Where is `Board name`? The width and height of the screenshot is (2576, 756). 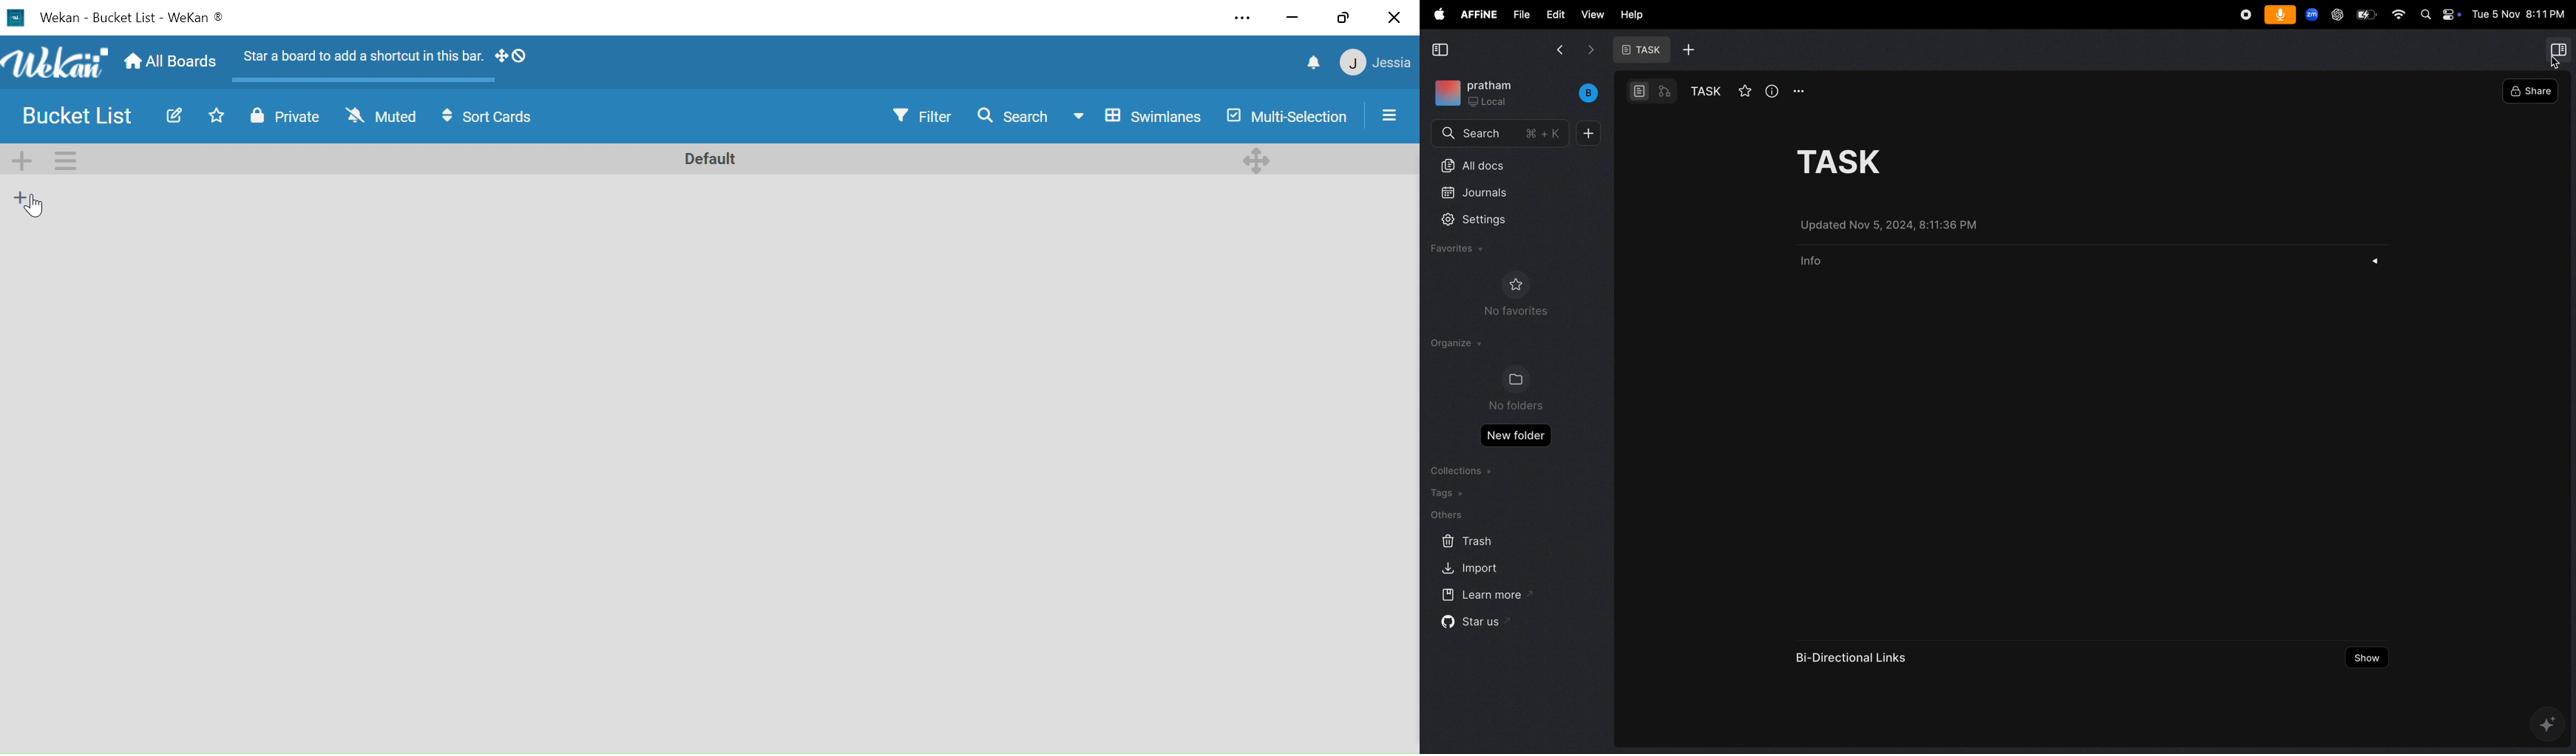 Board name is located at coordinates (125, 18).